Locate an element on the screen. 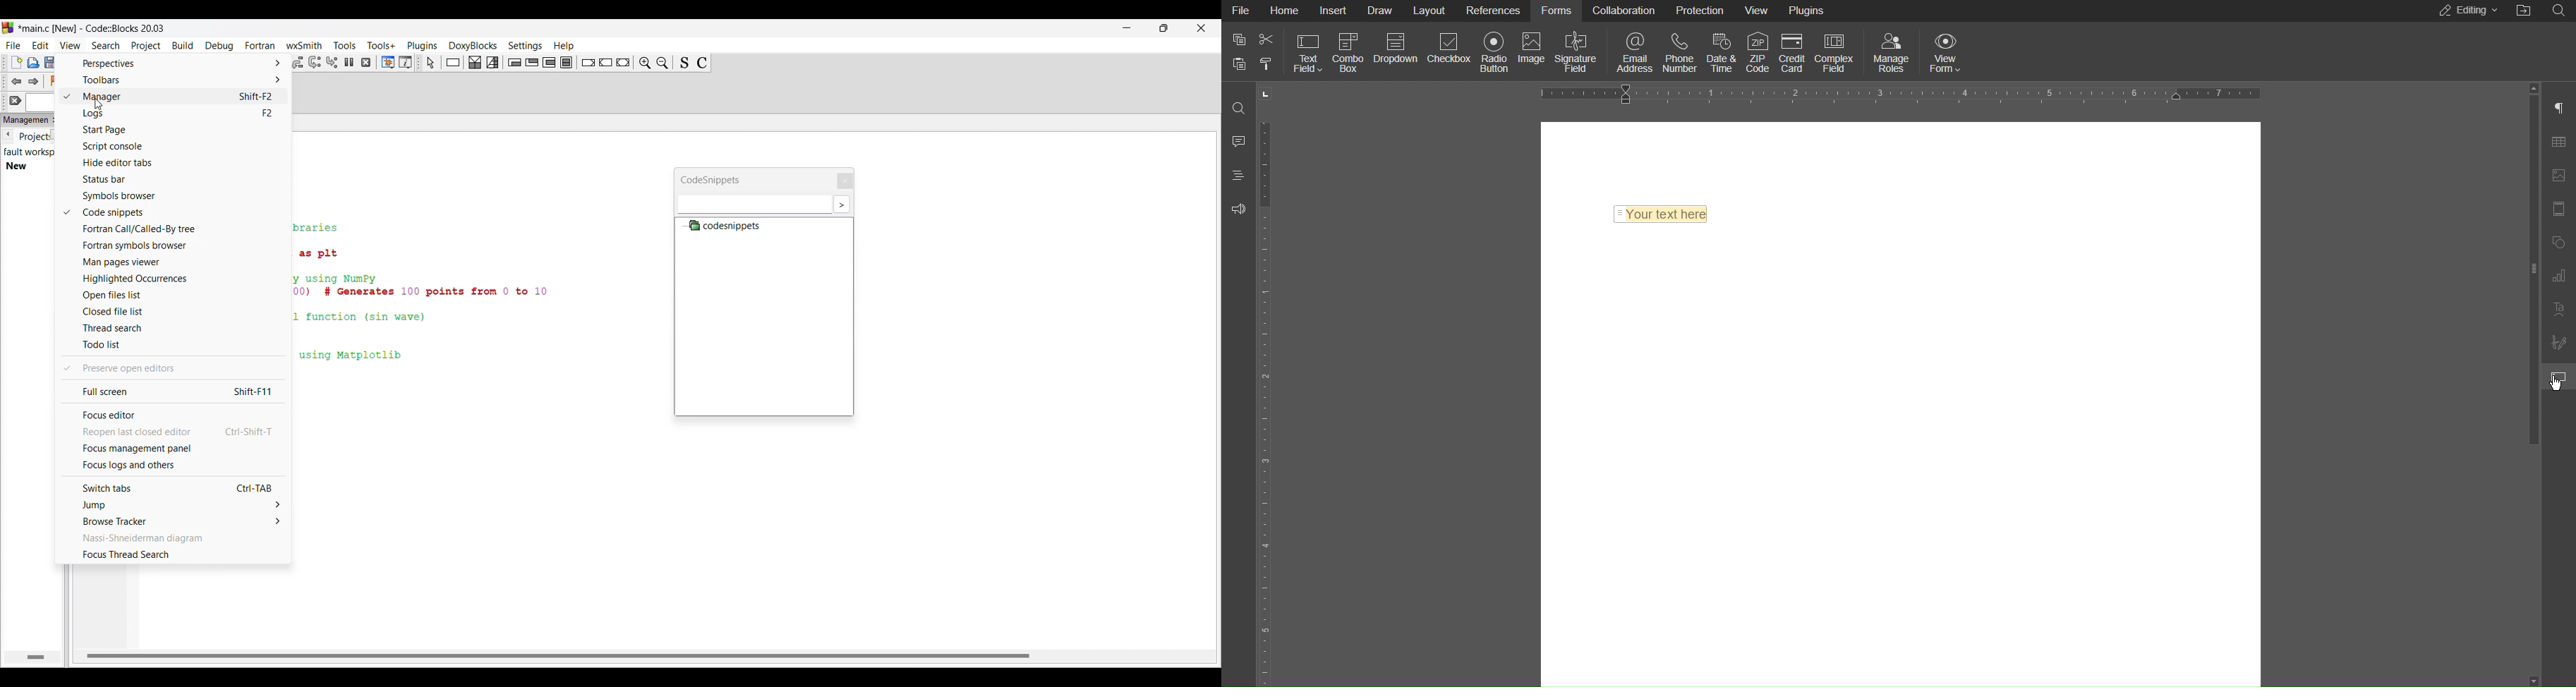 This screenshot has width=2576, height=700. Return instruction is located at coordinates (623, 62).